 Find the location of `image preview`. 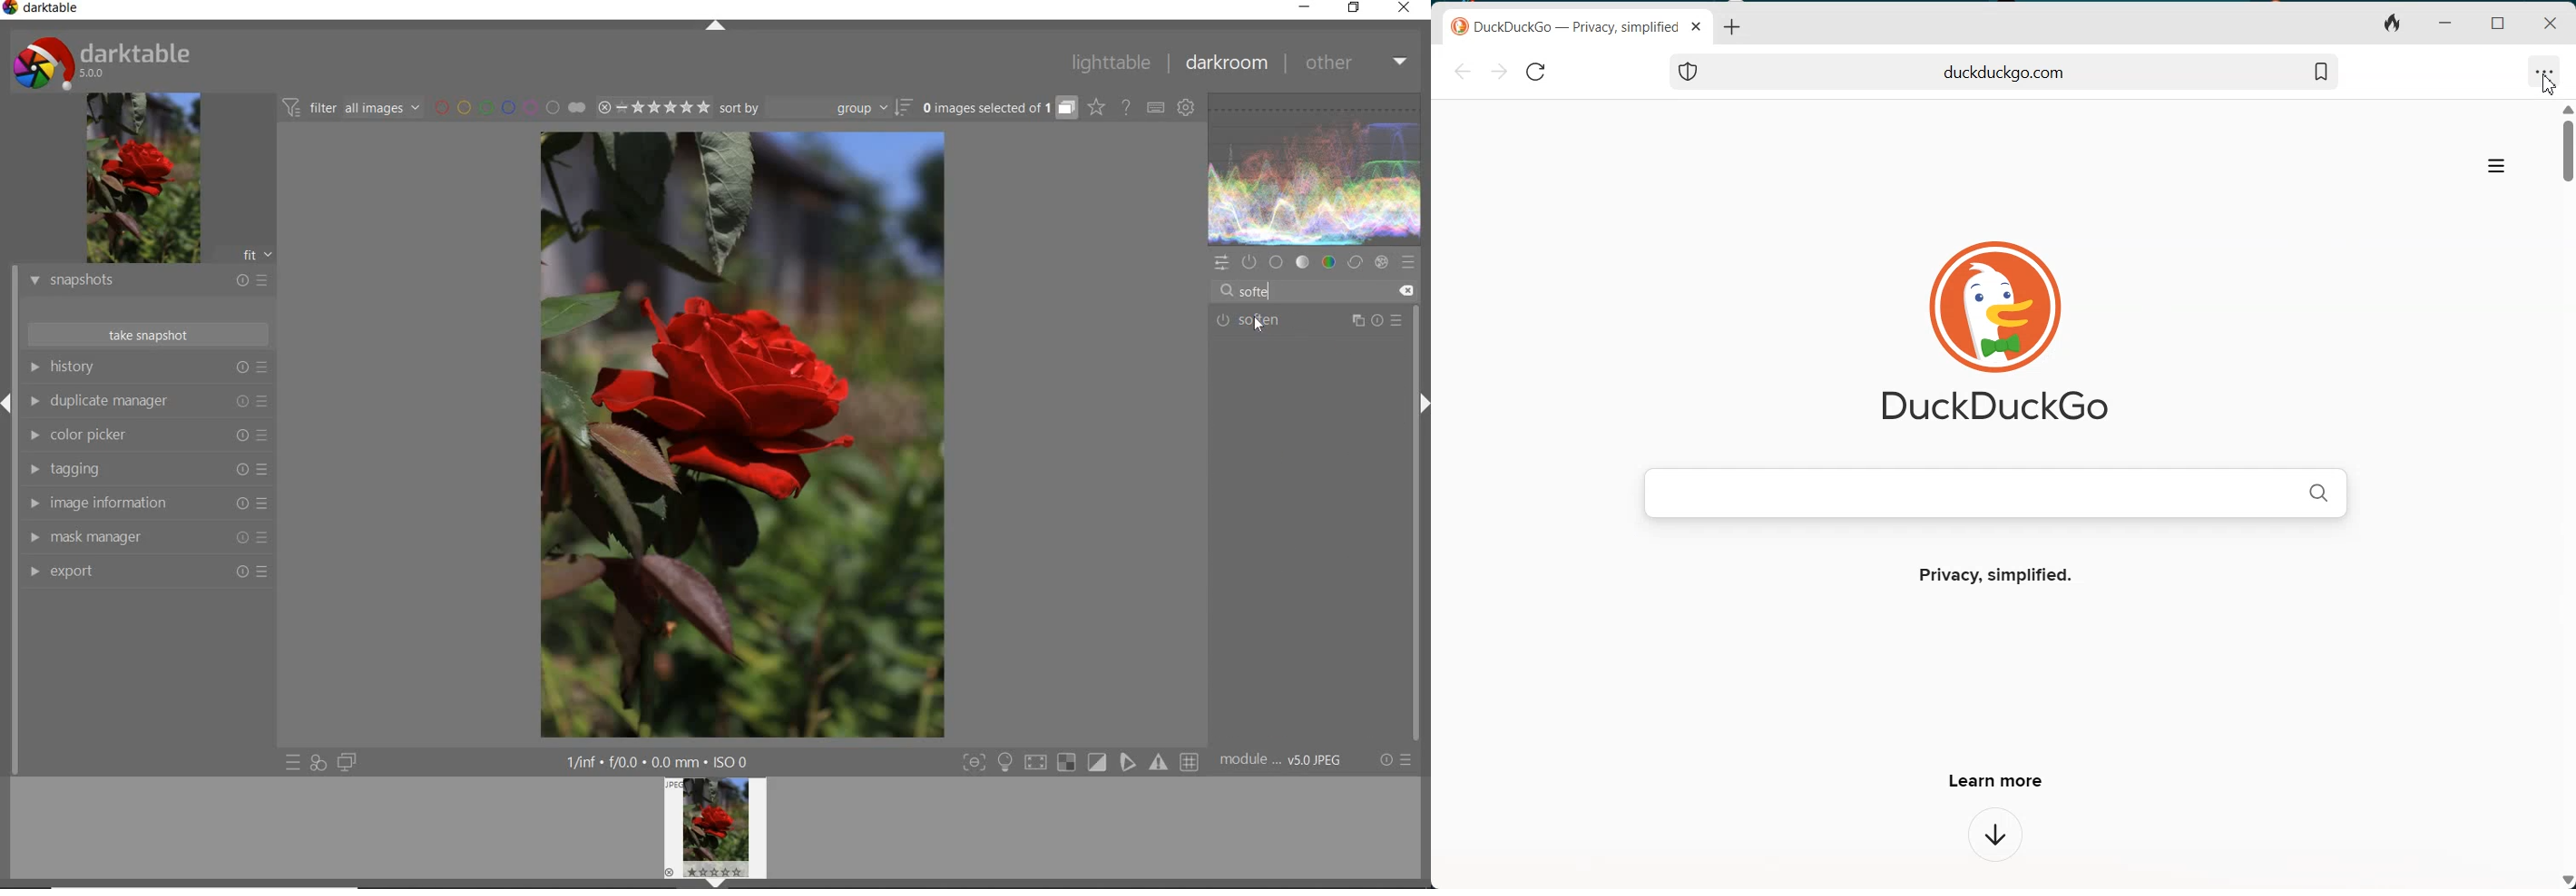

image preview is located at coordinates (715, 833).